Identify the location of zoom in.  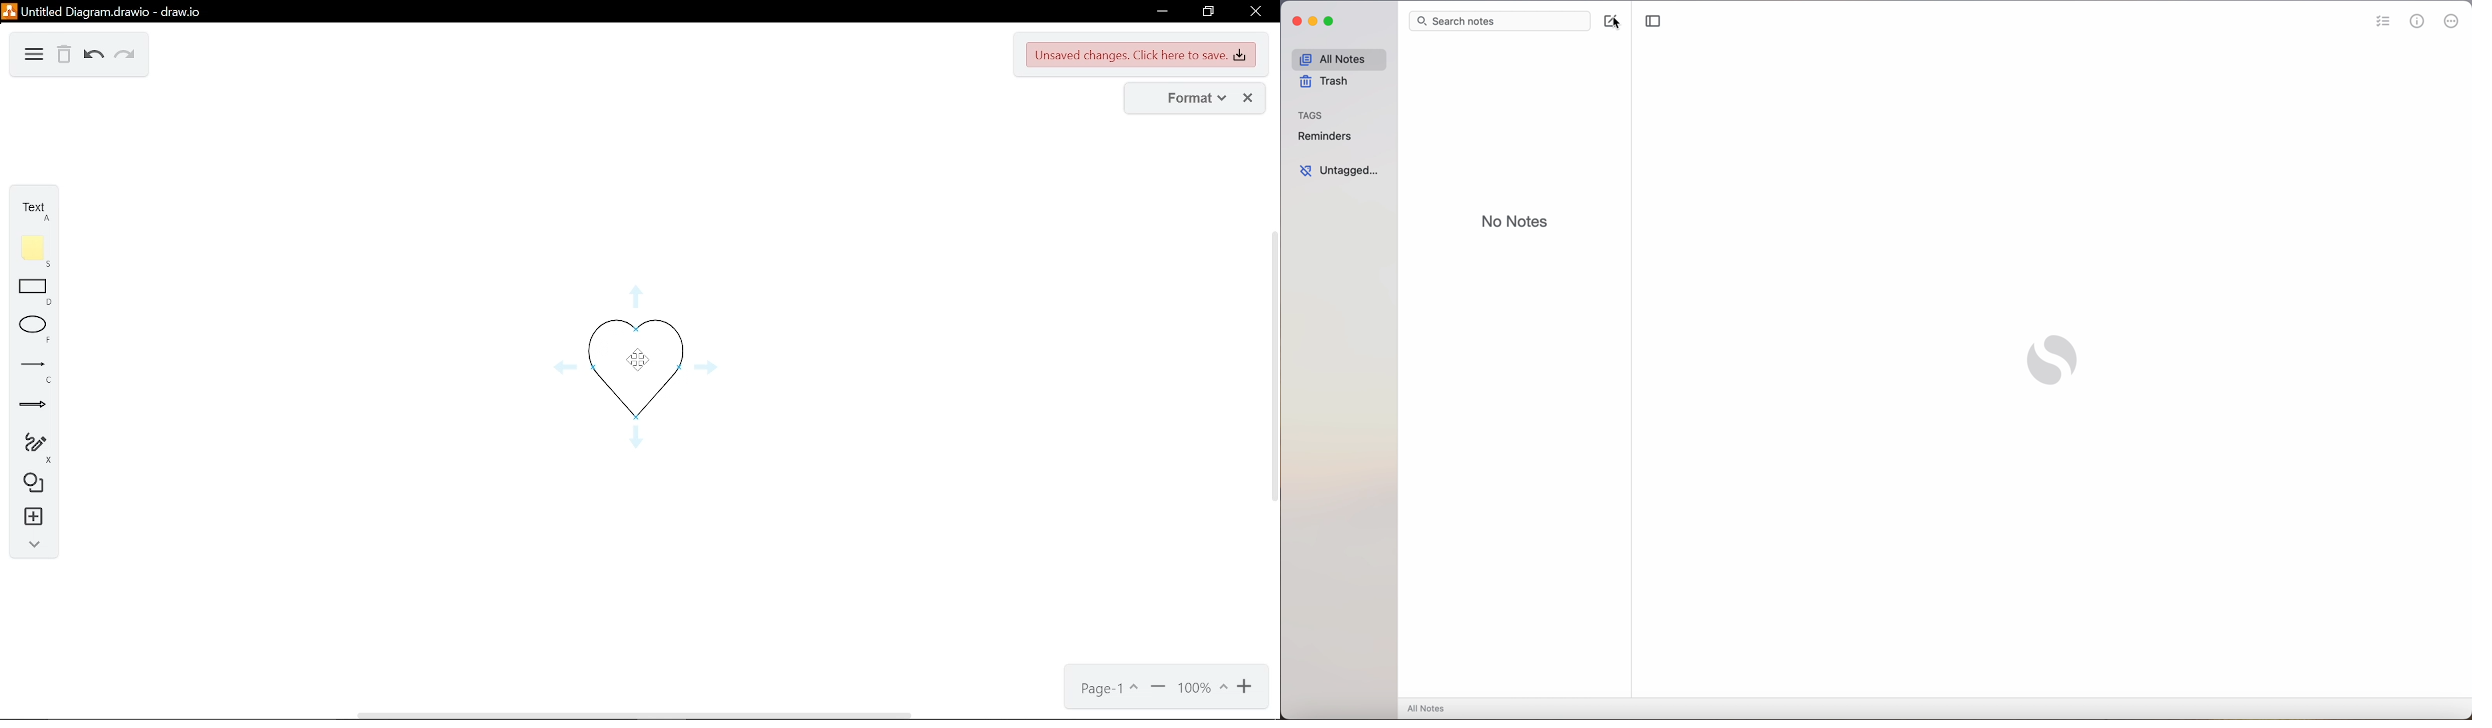
(1246, 687).